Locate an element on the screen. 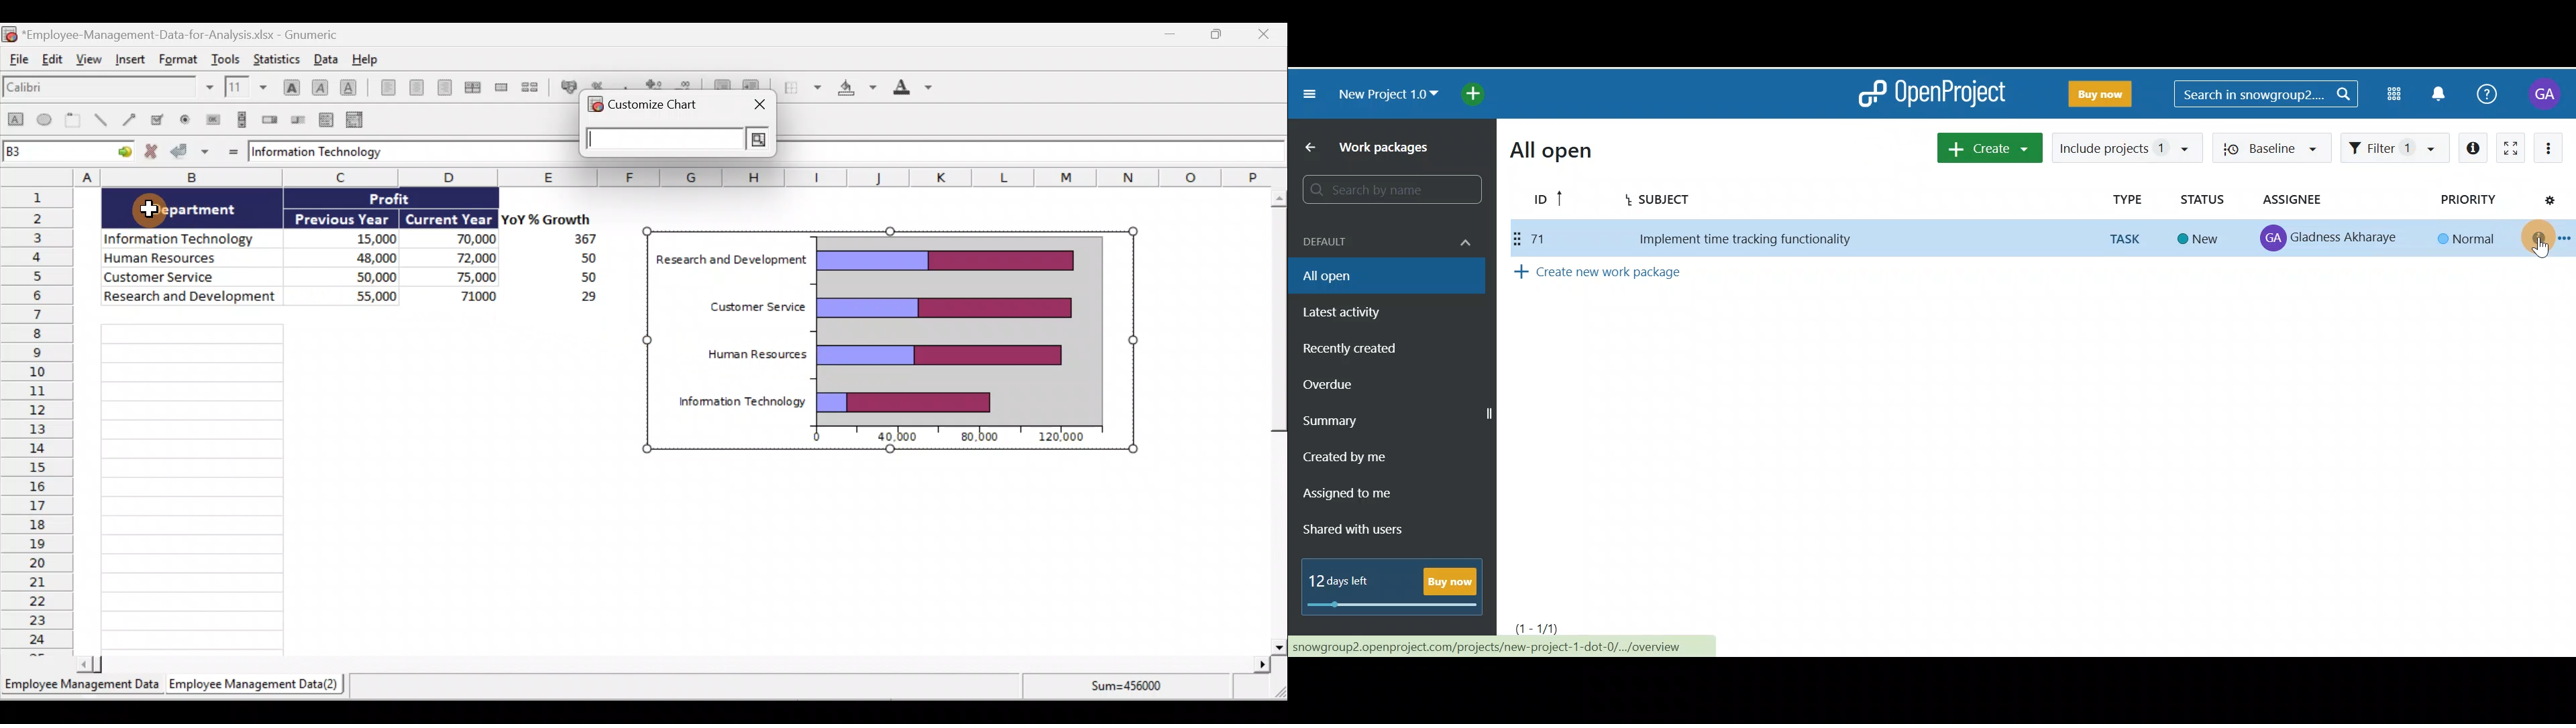  Recently created is located at coordinates (1352, 349).